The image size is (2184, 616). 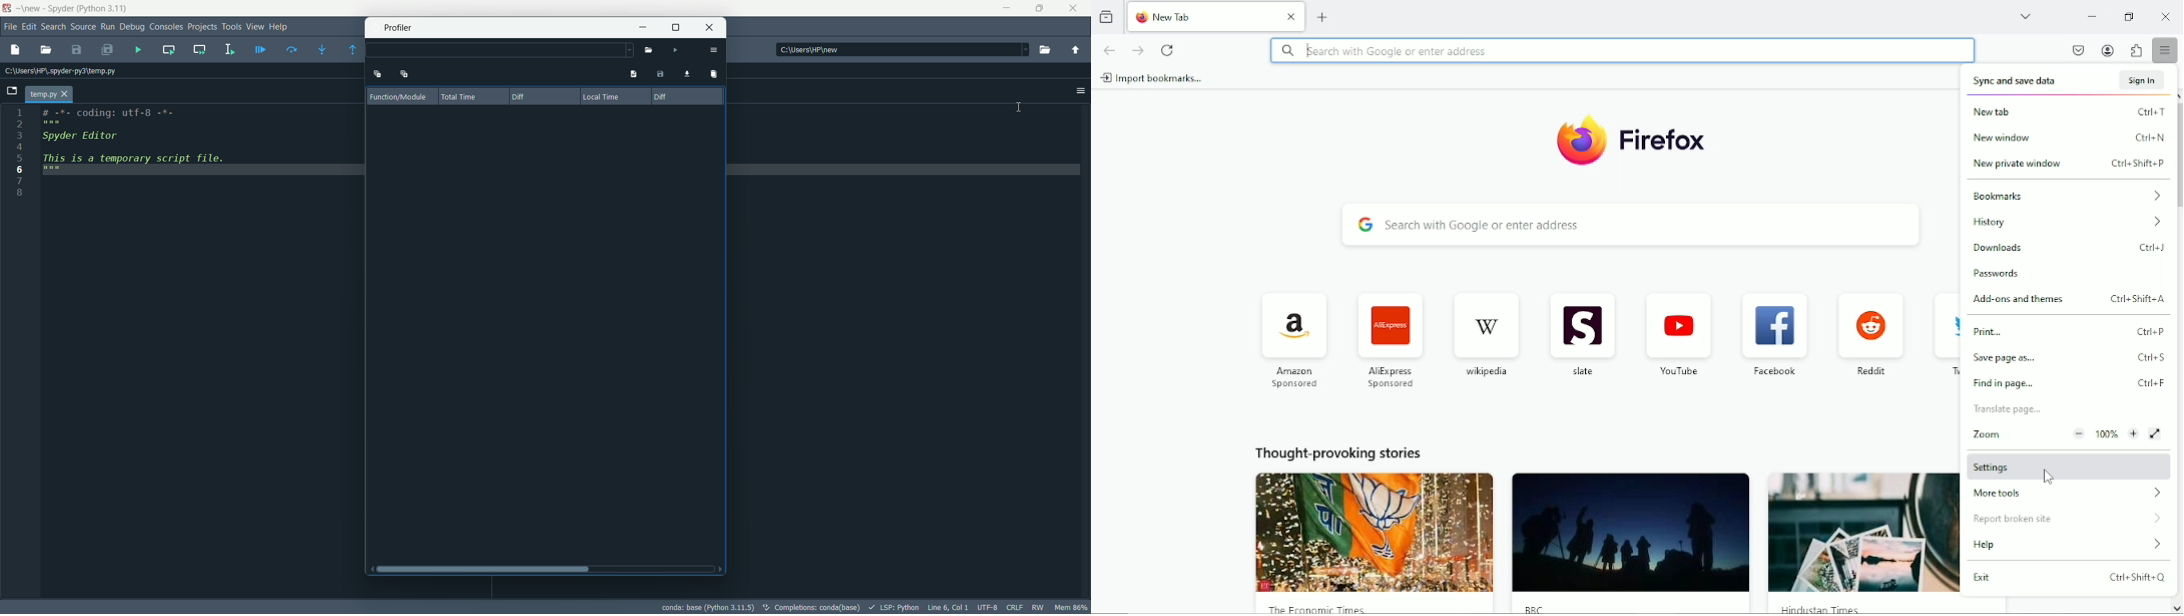 I want to click on save to pocket, so click(x=2078, y=49).